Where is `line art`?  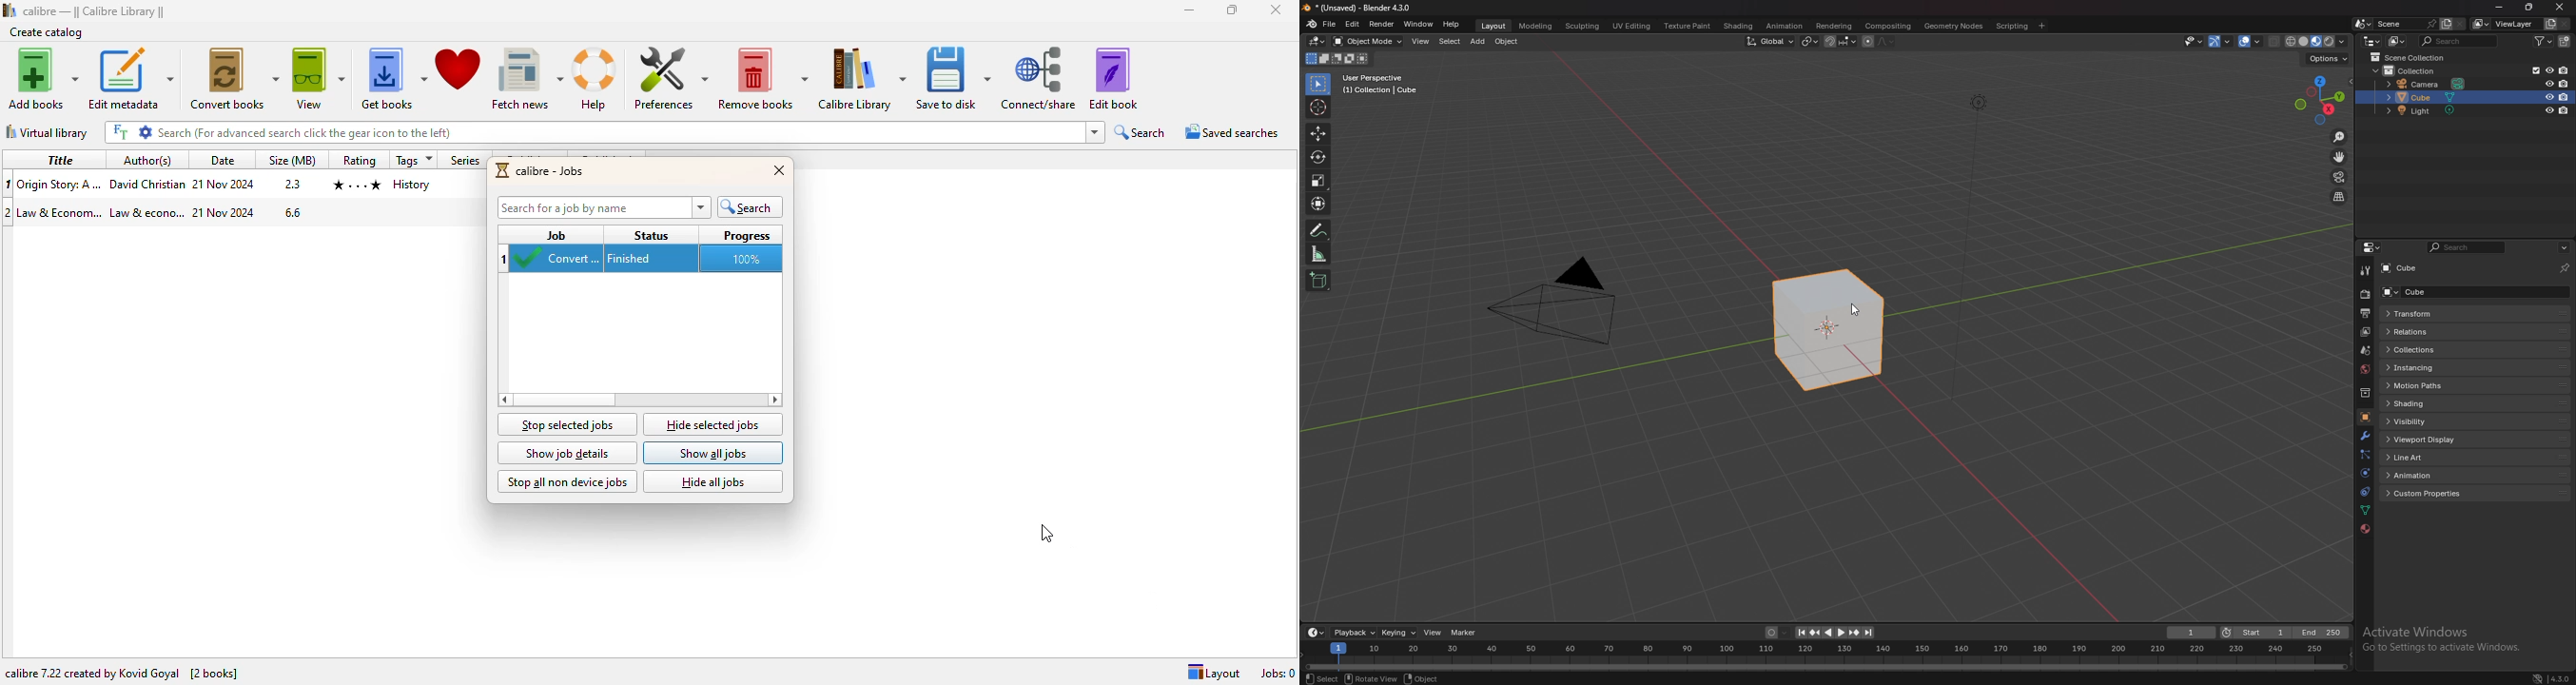 line art is located at coordinates (2428, 458).